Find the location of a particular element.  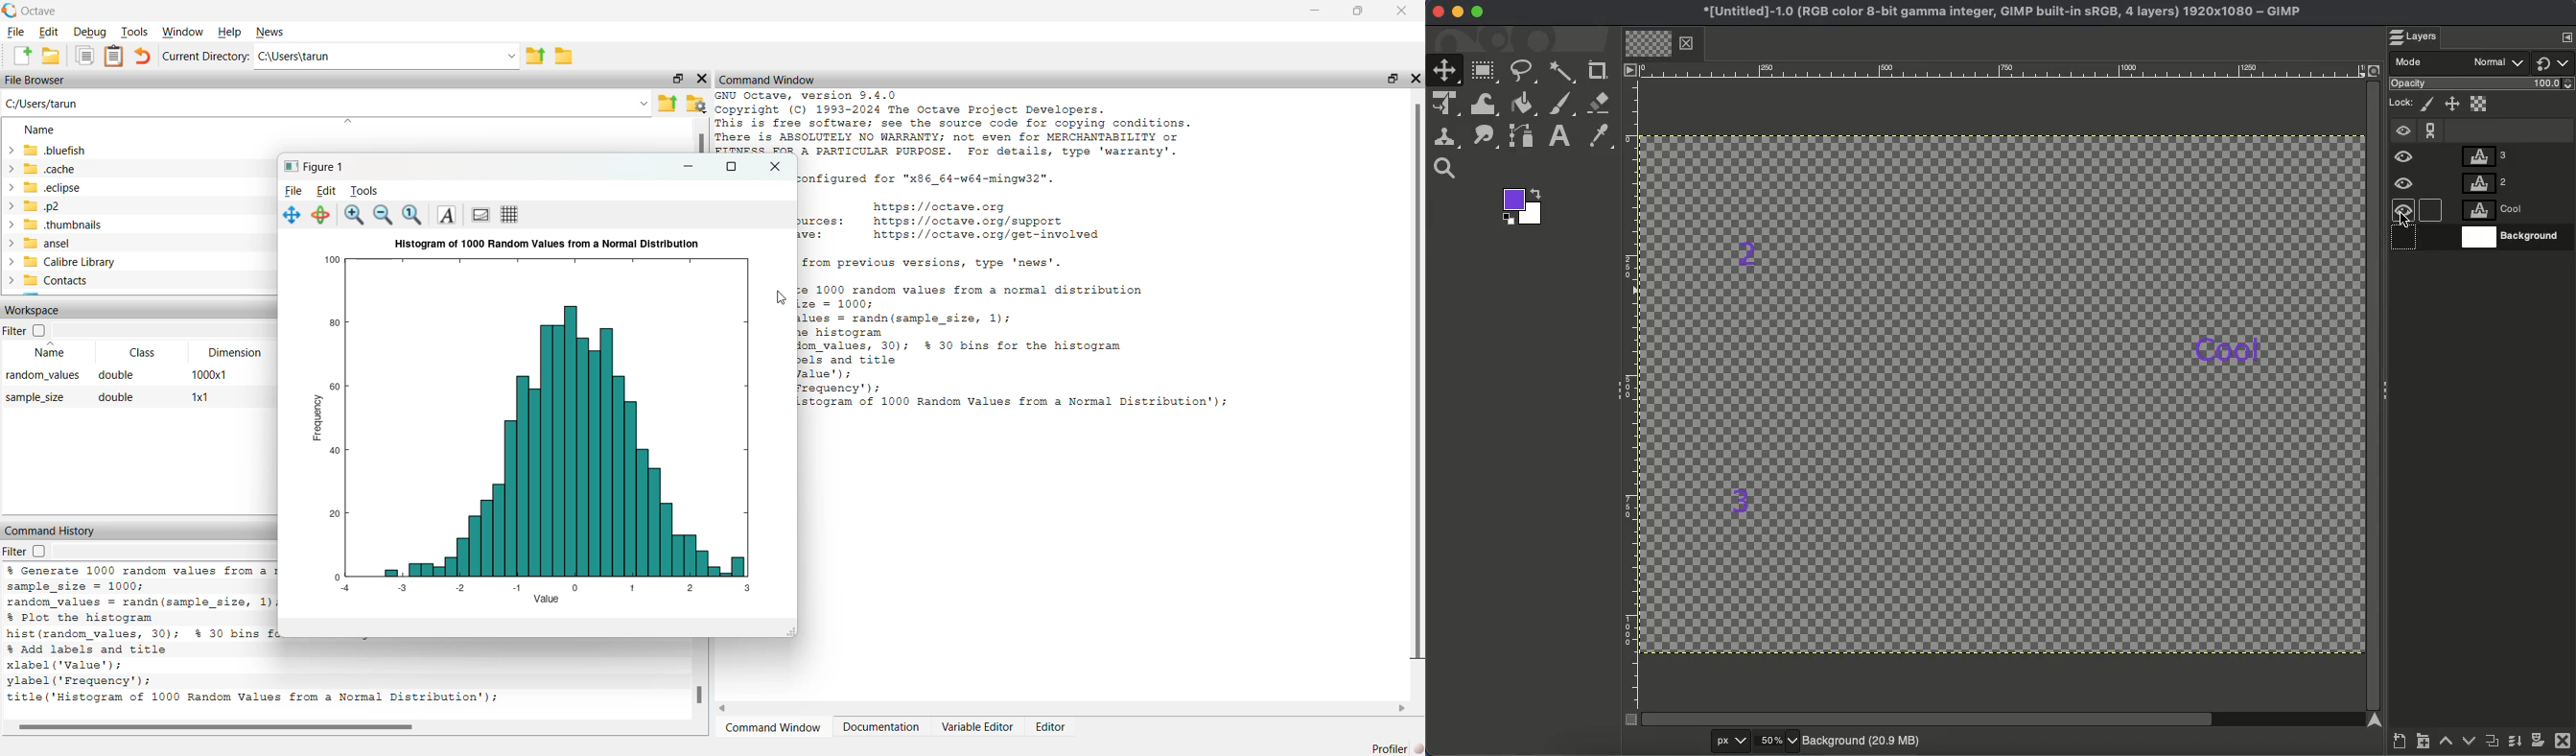

Value is located at coordinates (546, 598).